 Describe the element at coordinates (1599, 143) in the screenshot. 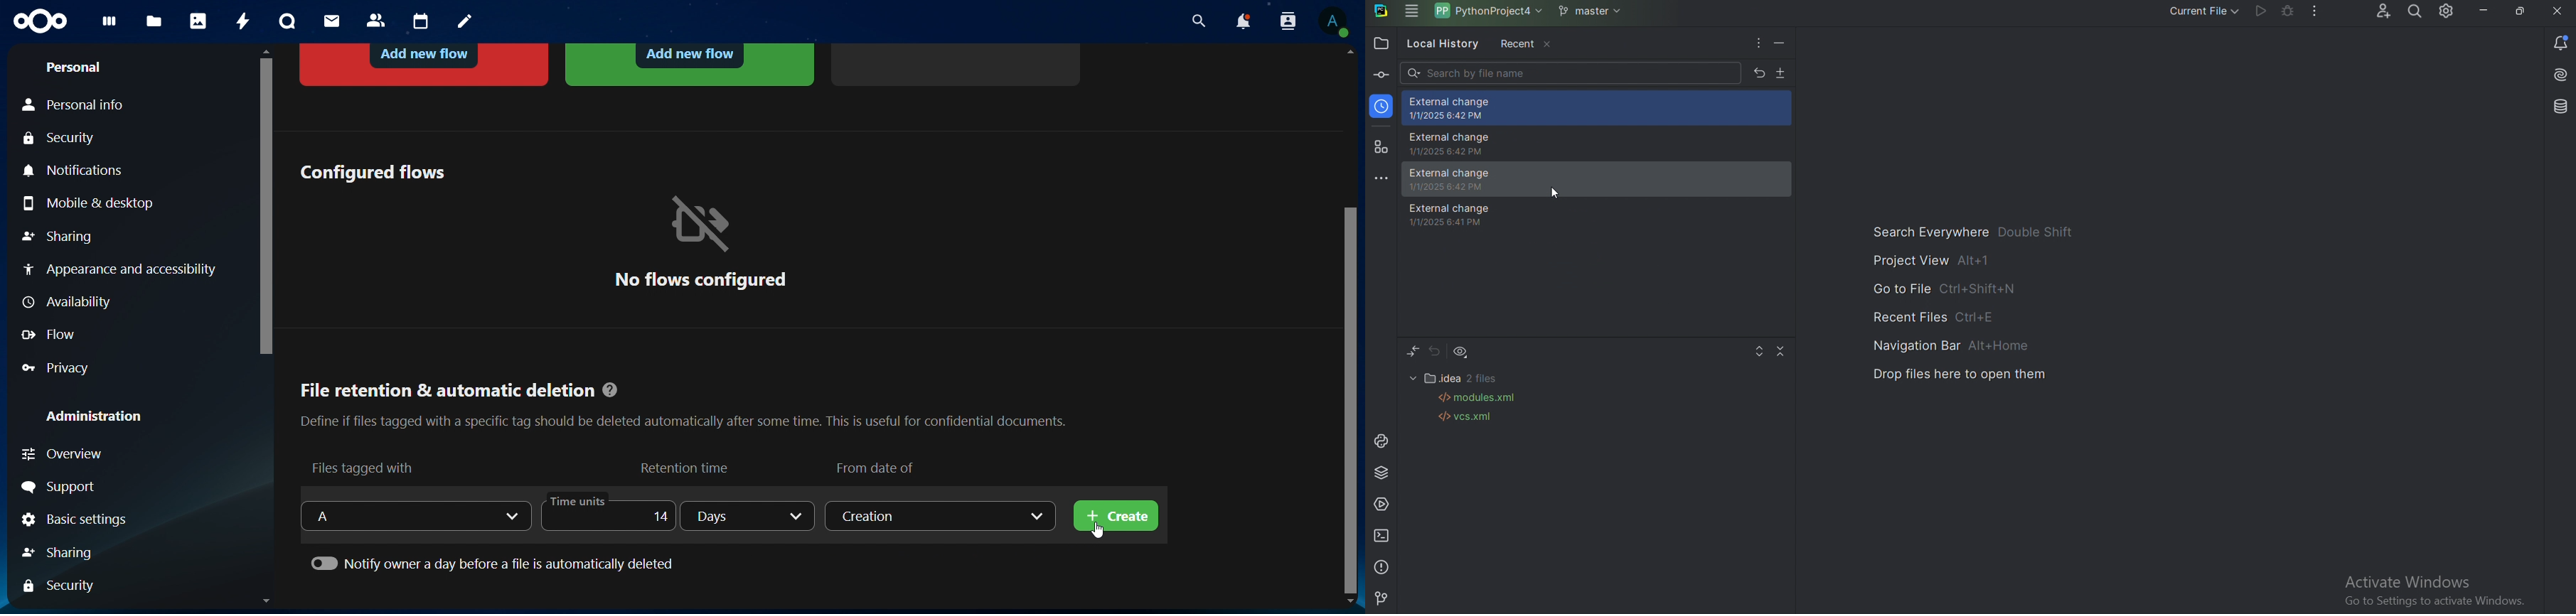

I see `External change` at that location.